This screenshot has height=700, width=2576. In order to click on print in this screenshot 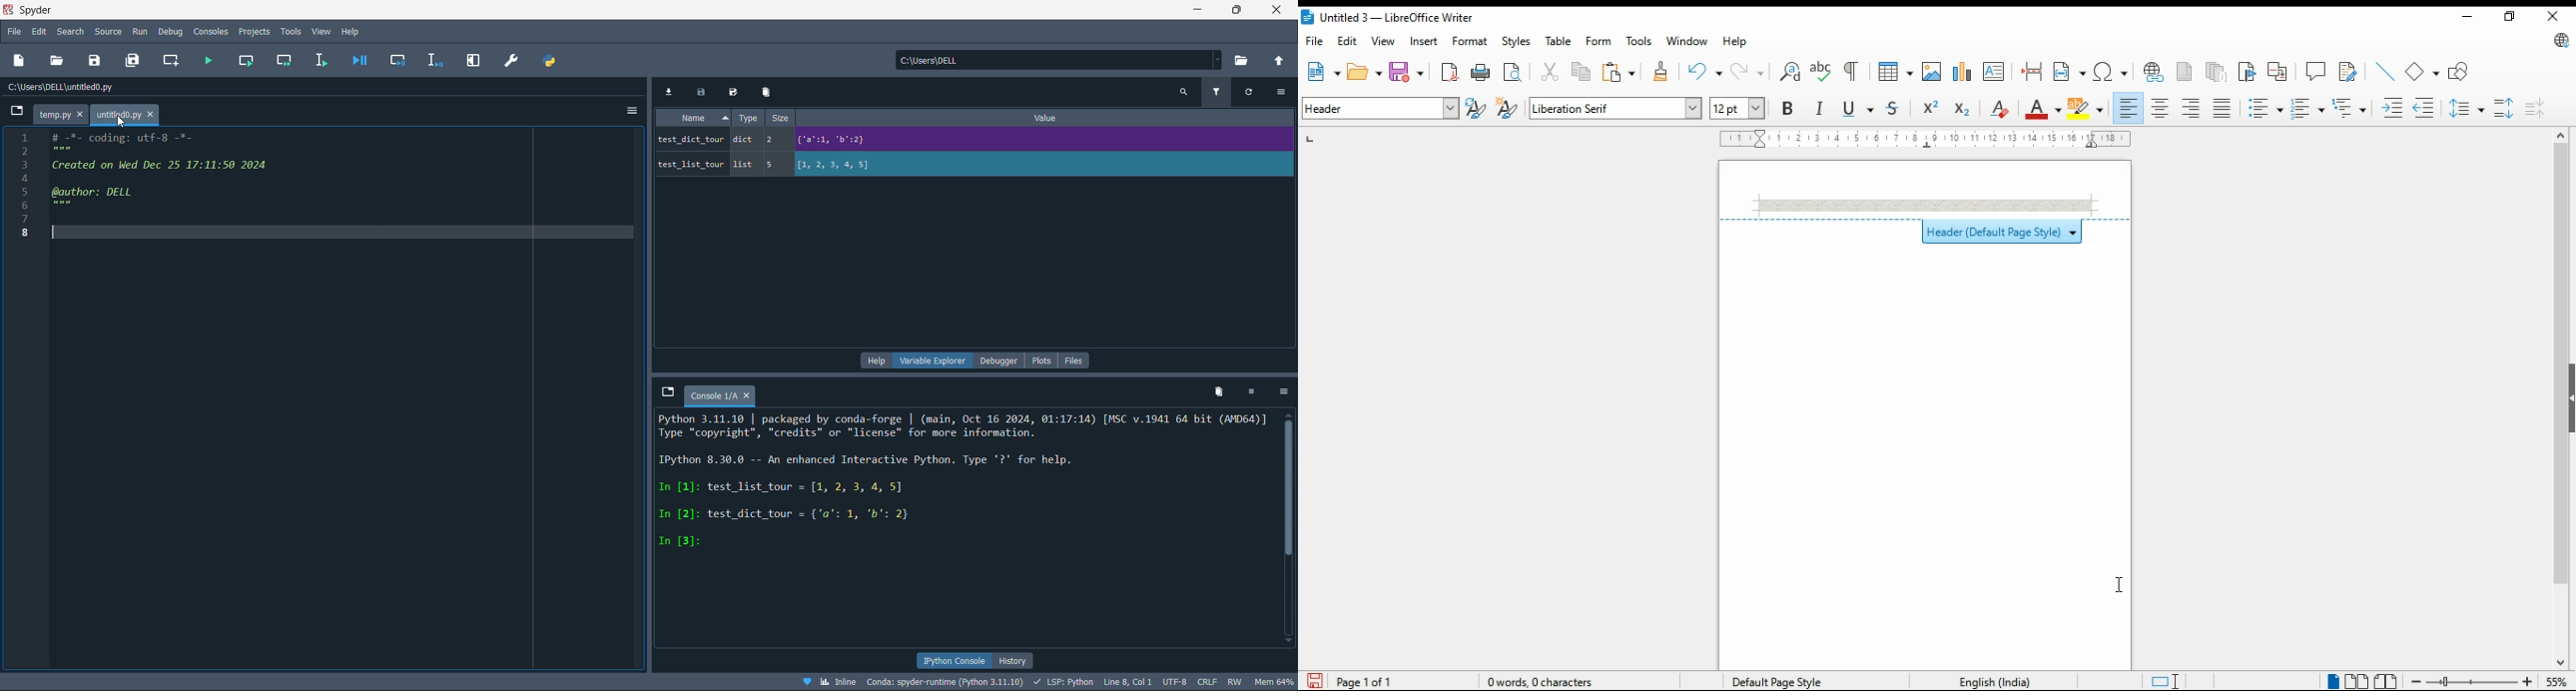, I will do `click(1482, 72)`.